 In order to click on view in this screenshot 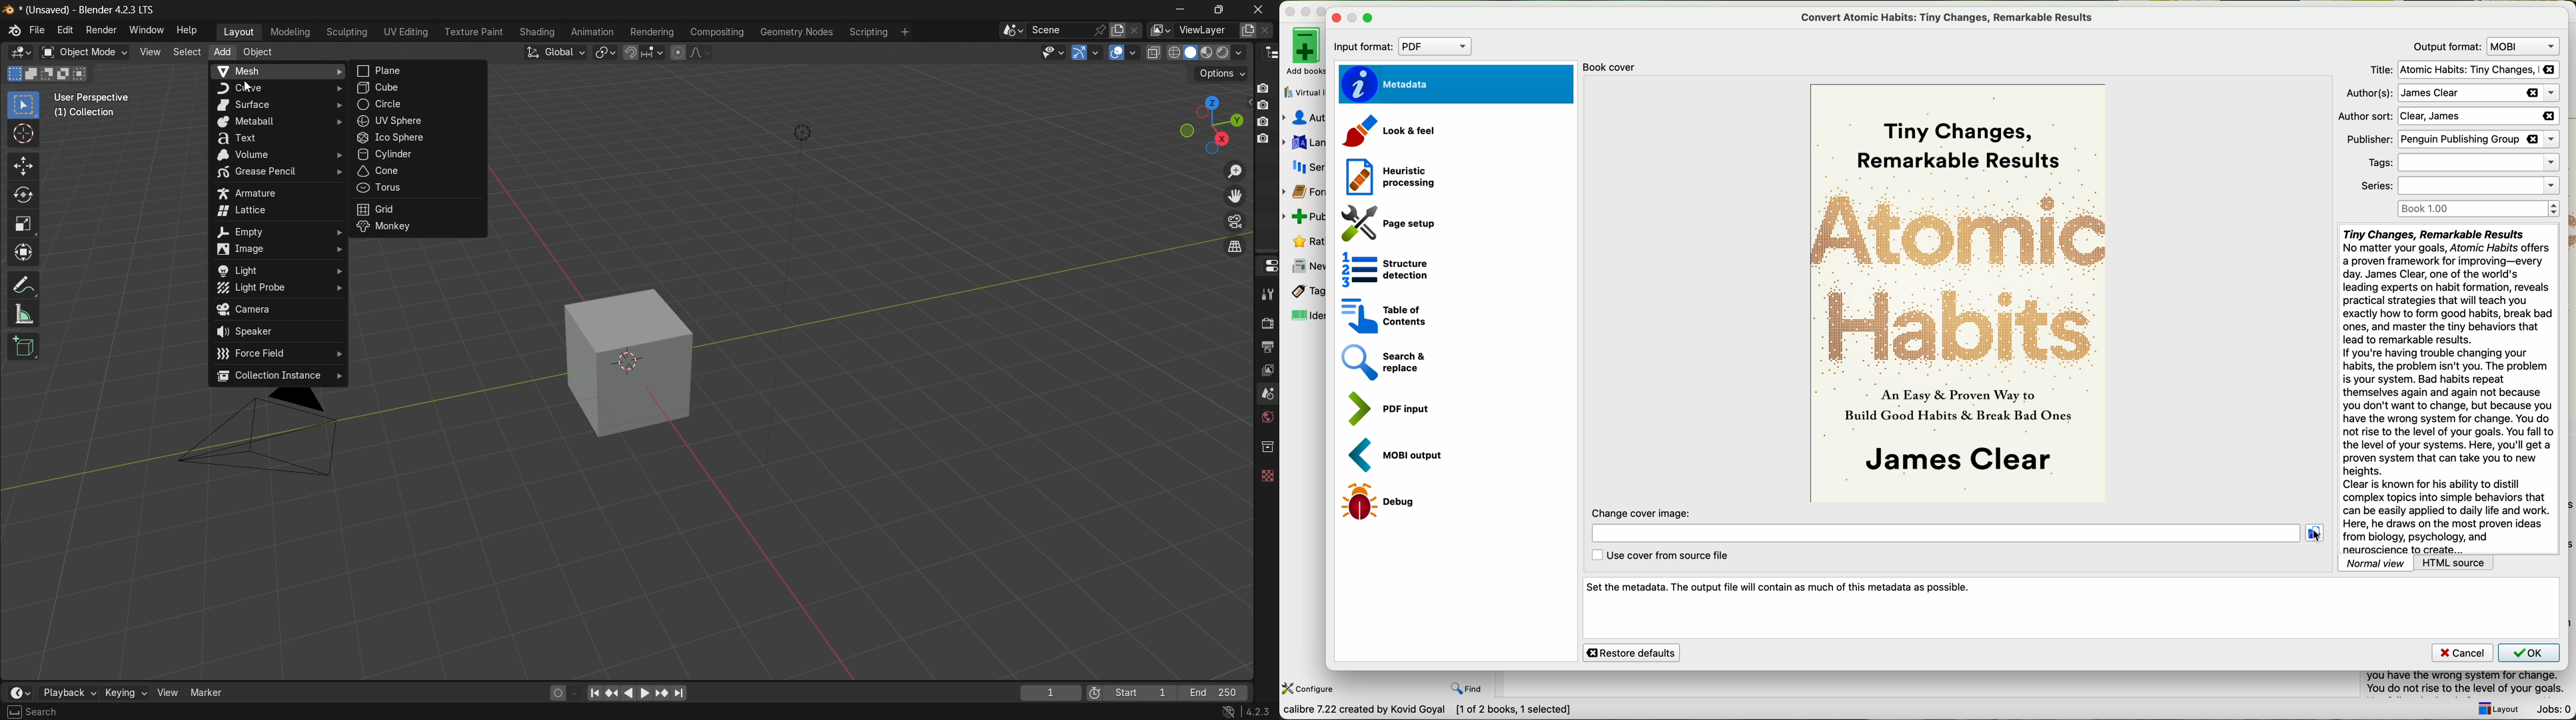, I will do `click(151, 52)`.